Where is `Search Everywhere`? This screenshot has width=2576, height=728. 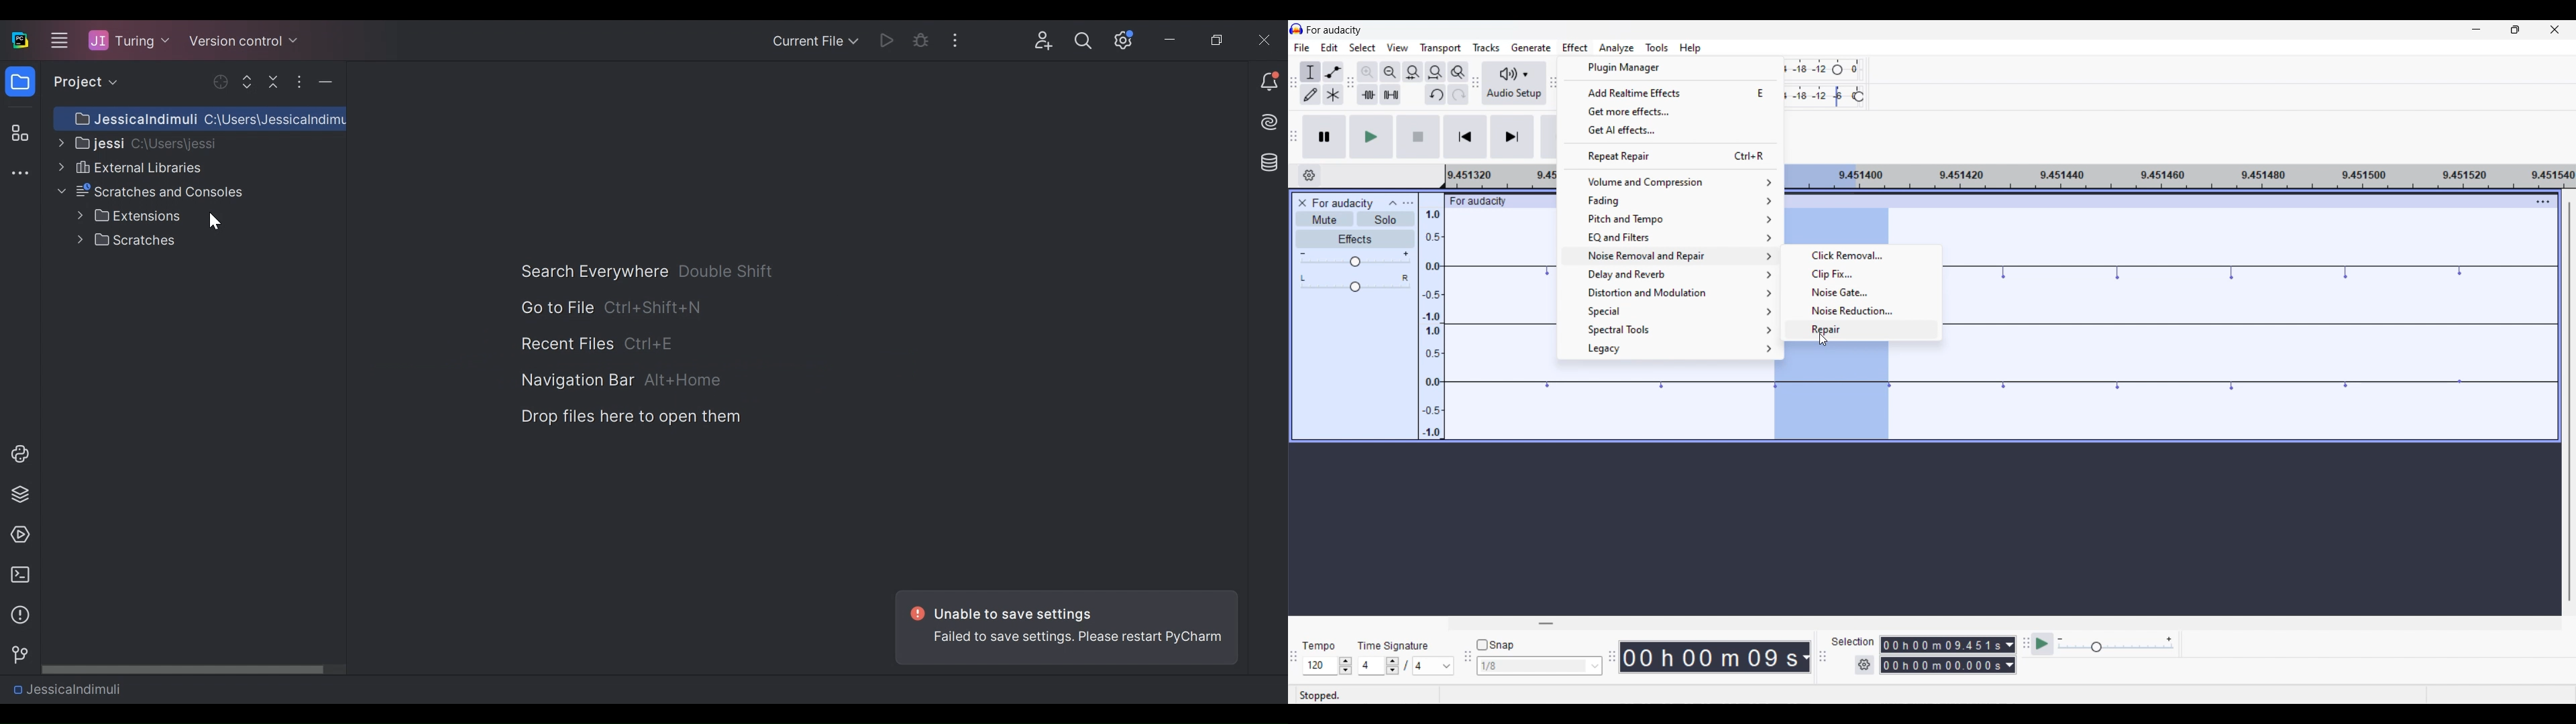 Search Everywhere is located at coordinates (593, 272).